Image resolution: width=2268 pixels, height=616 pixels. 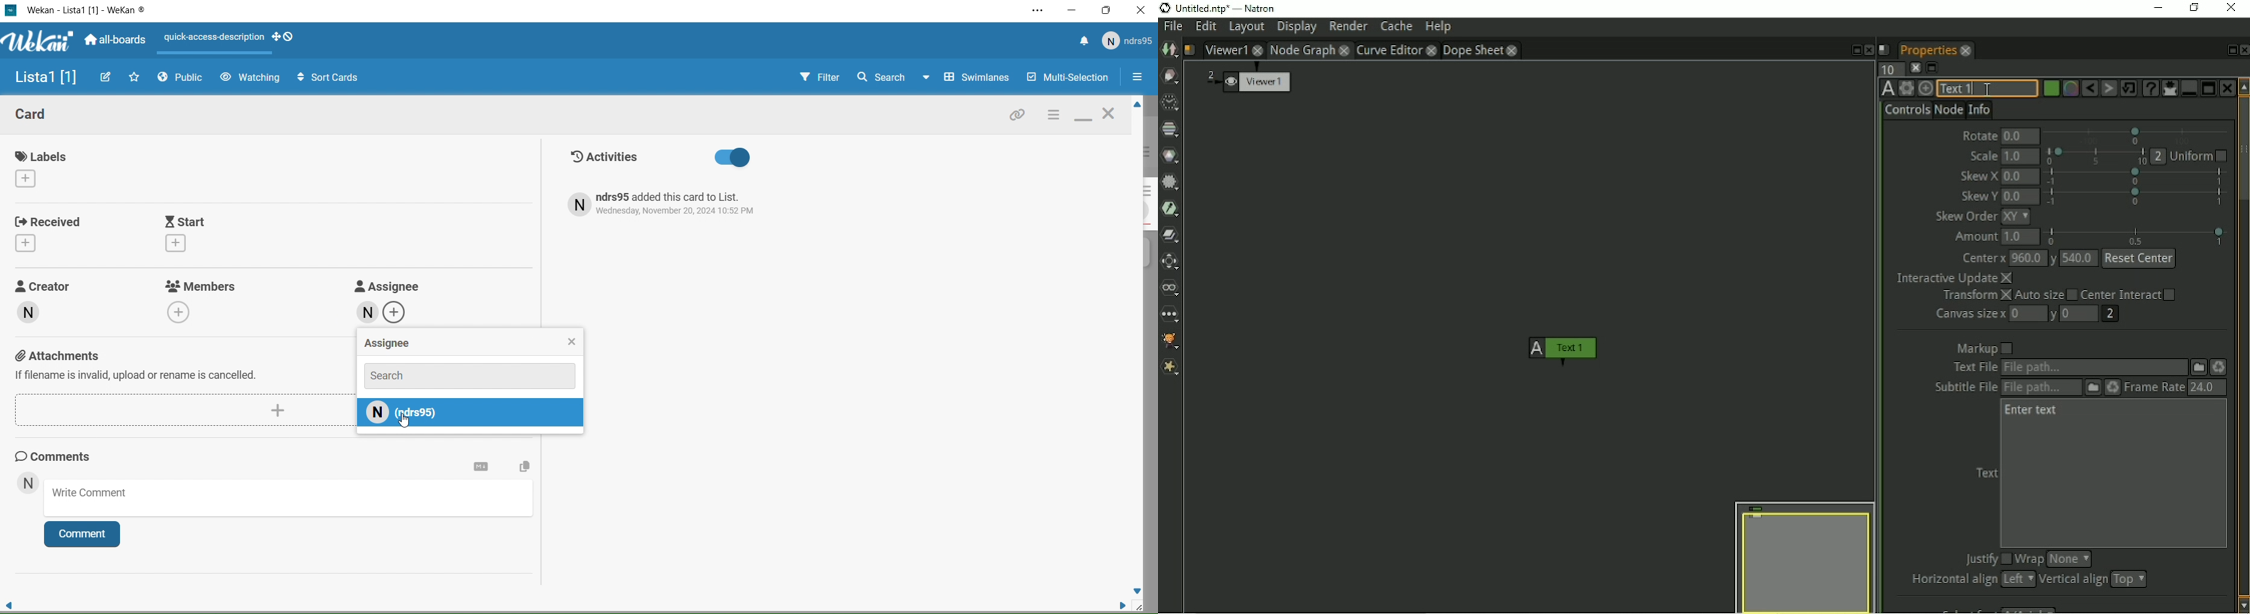 What do you see at coordinates (218, 234) in the screenshot?
I see `Start` at bounding box center [218, 234].